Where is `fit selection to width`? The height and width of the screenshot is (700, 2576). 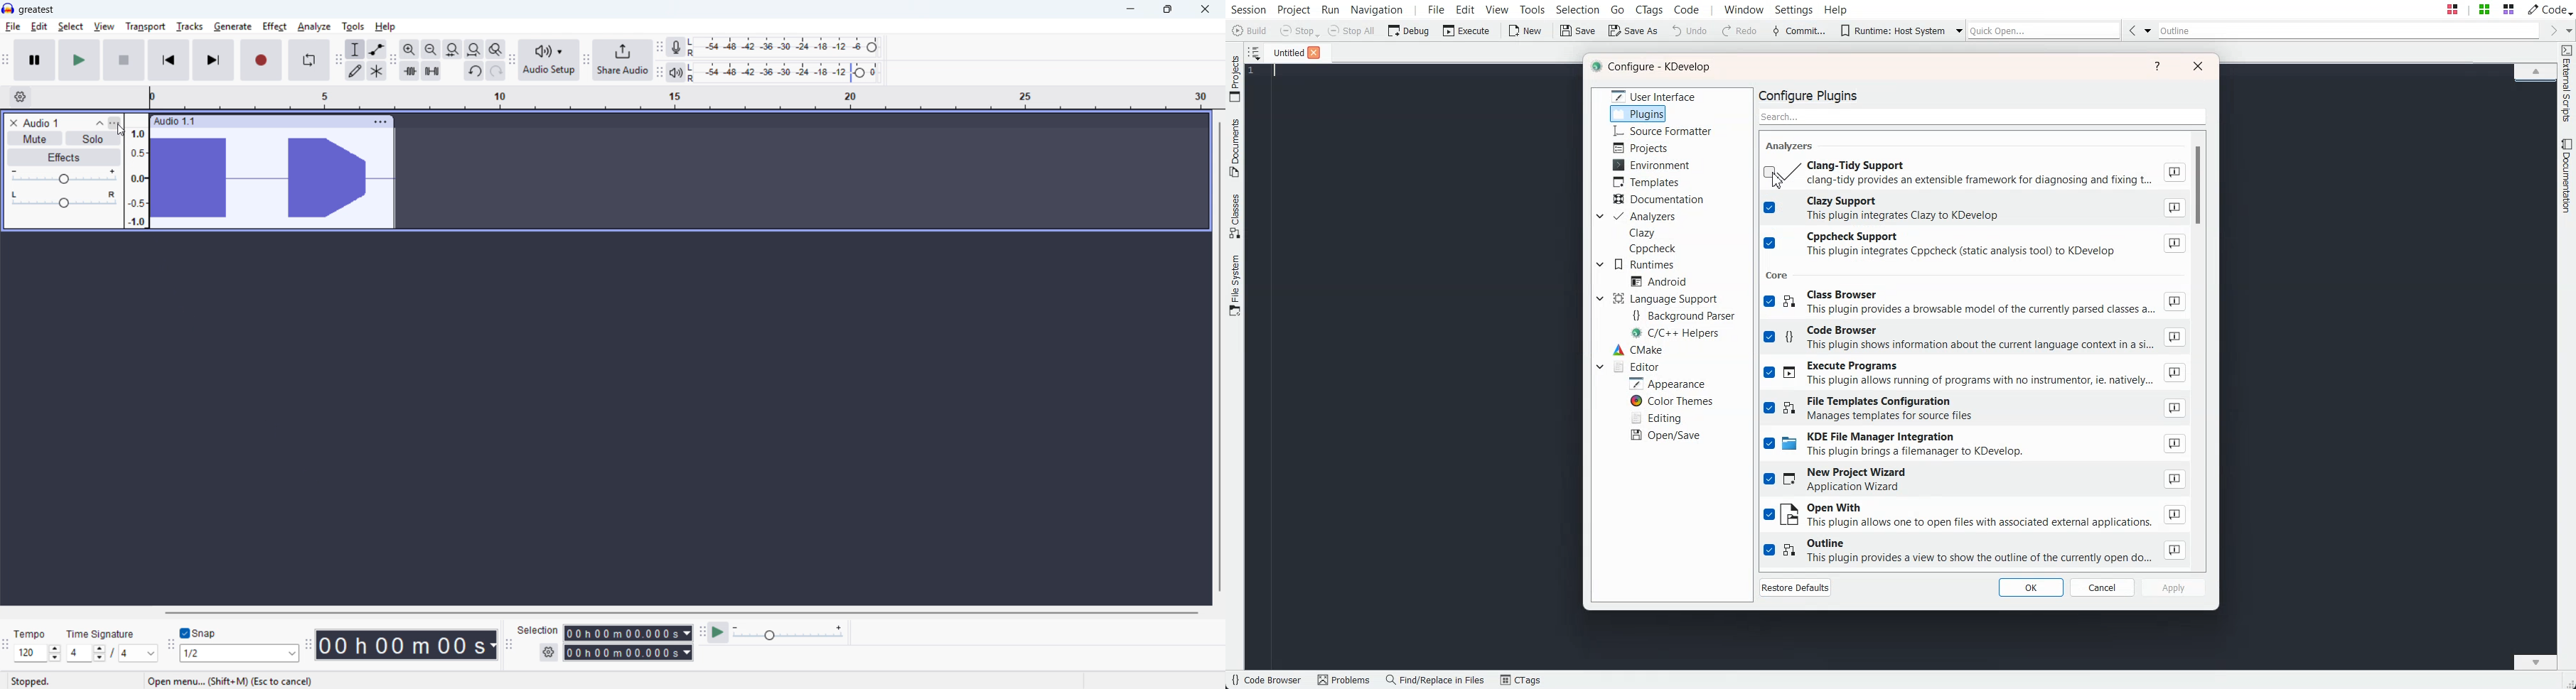 fit selection to width is located at coordinates (431, 49).